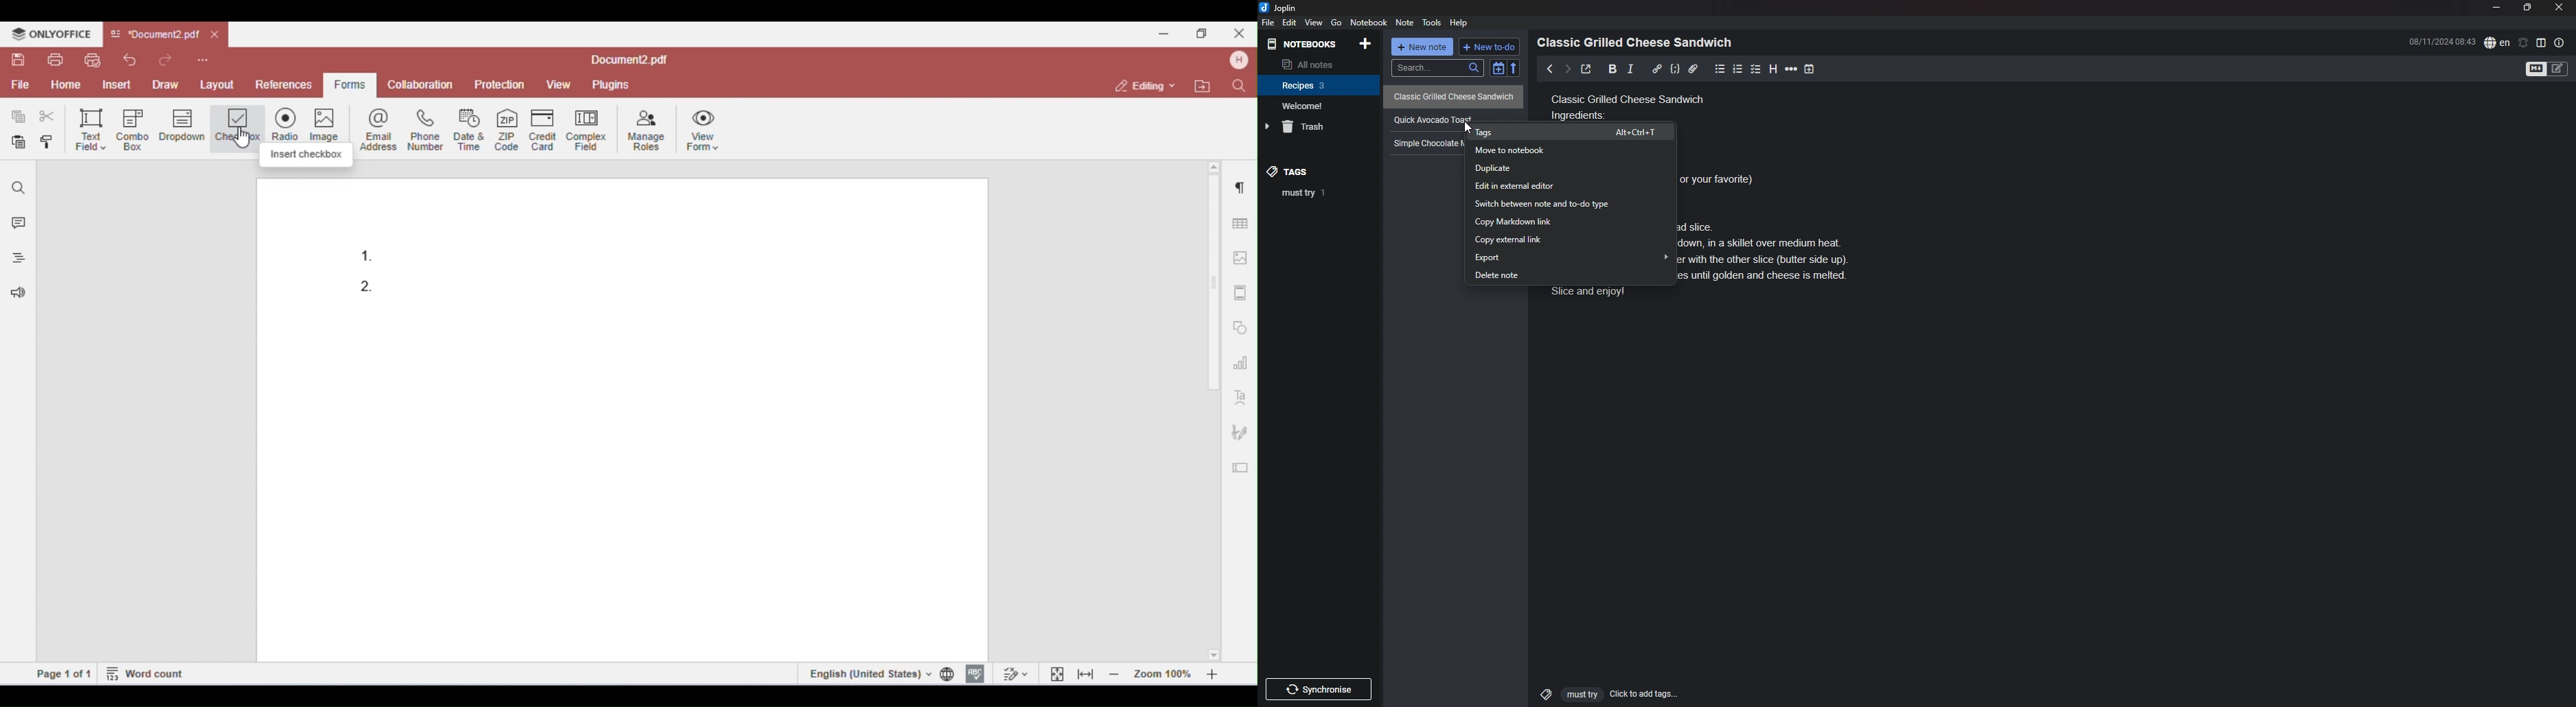 The image size is (2576, 728). I want to click on go, so click(1337, 22).